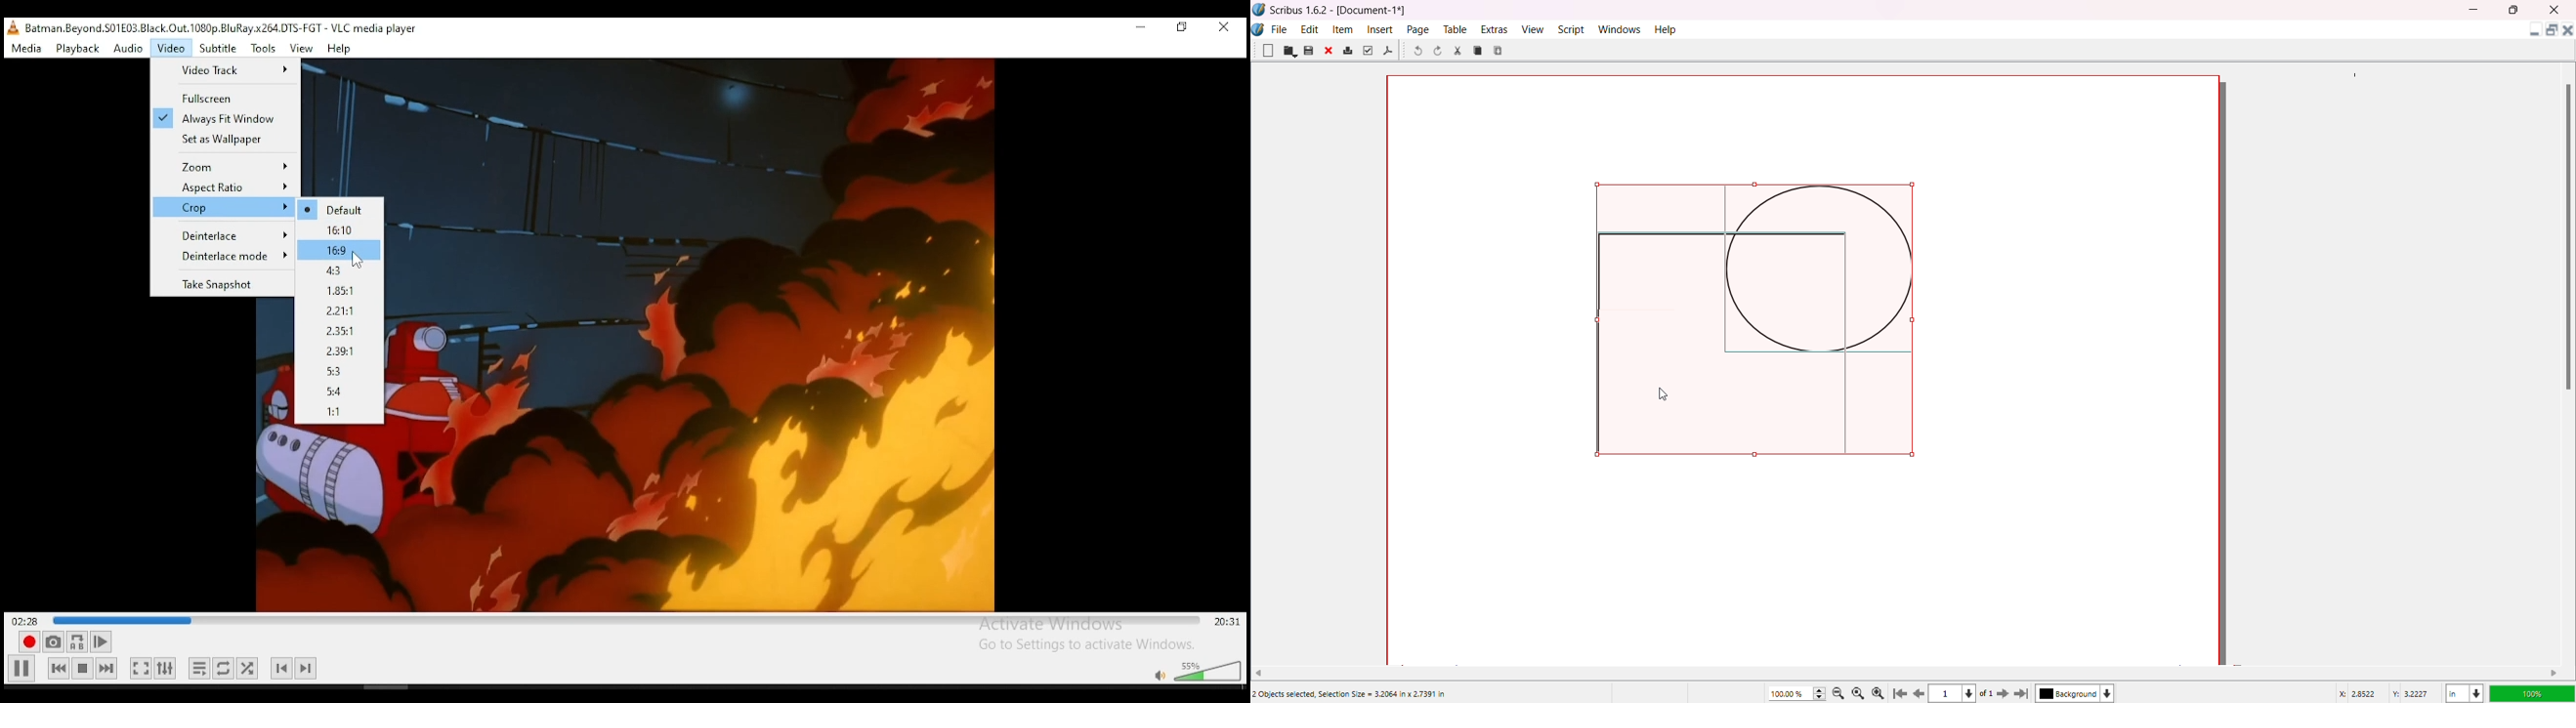 Image resolution: width=2576 pixels, height=728 pixels. I want to click on Deinterlace Mode, so click(224, 257).